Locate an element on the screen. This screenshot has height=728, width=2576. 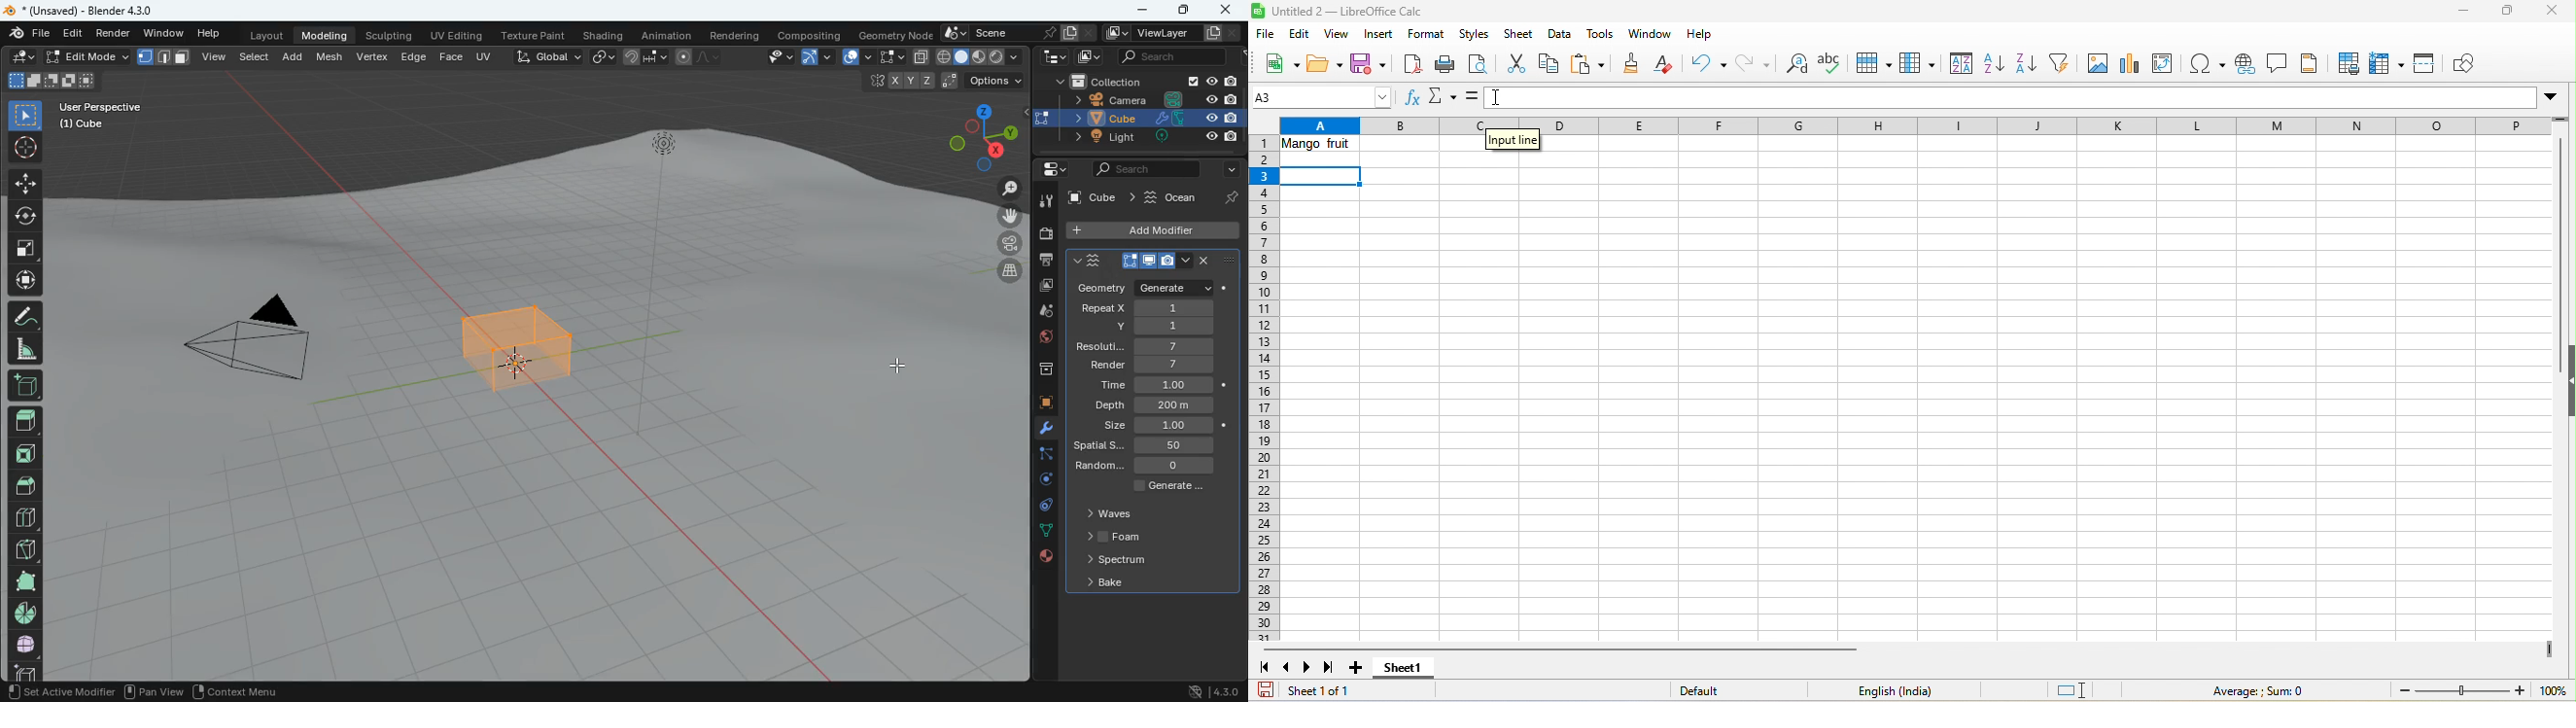
ocean is located at coordinates (1195, 196).